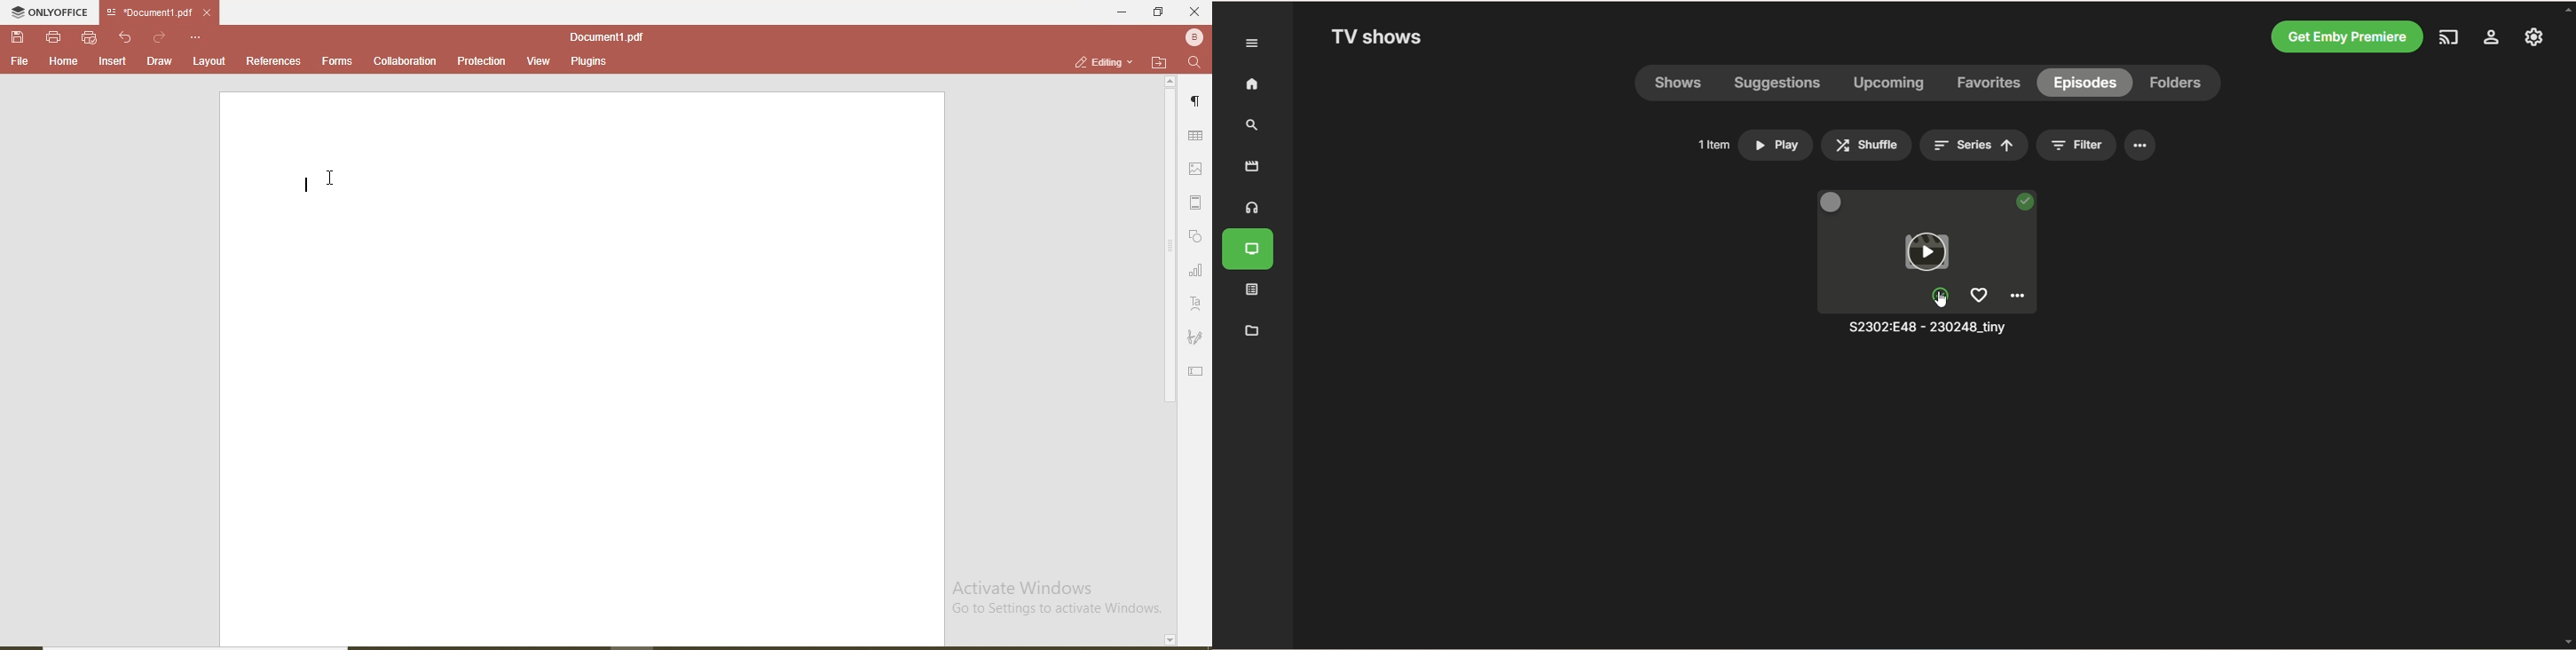 The image size is (2576, 672). I want to click on picture, so click(1199, 168).